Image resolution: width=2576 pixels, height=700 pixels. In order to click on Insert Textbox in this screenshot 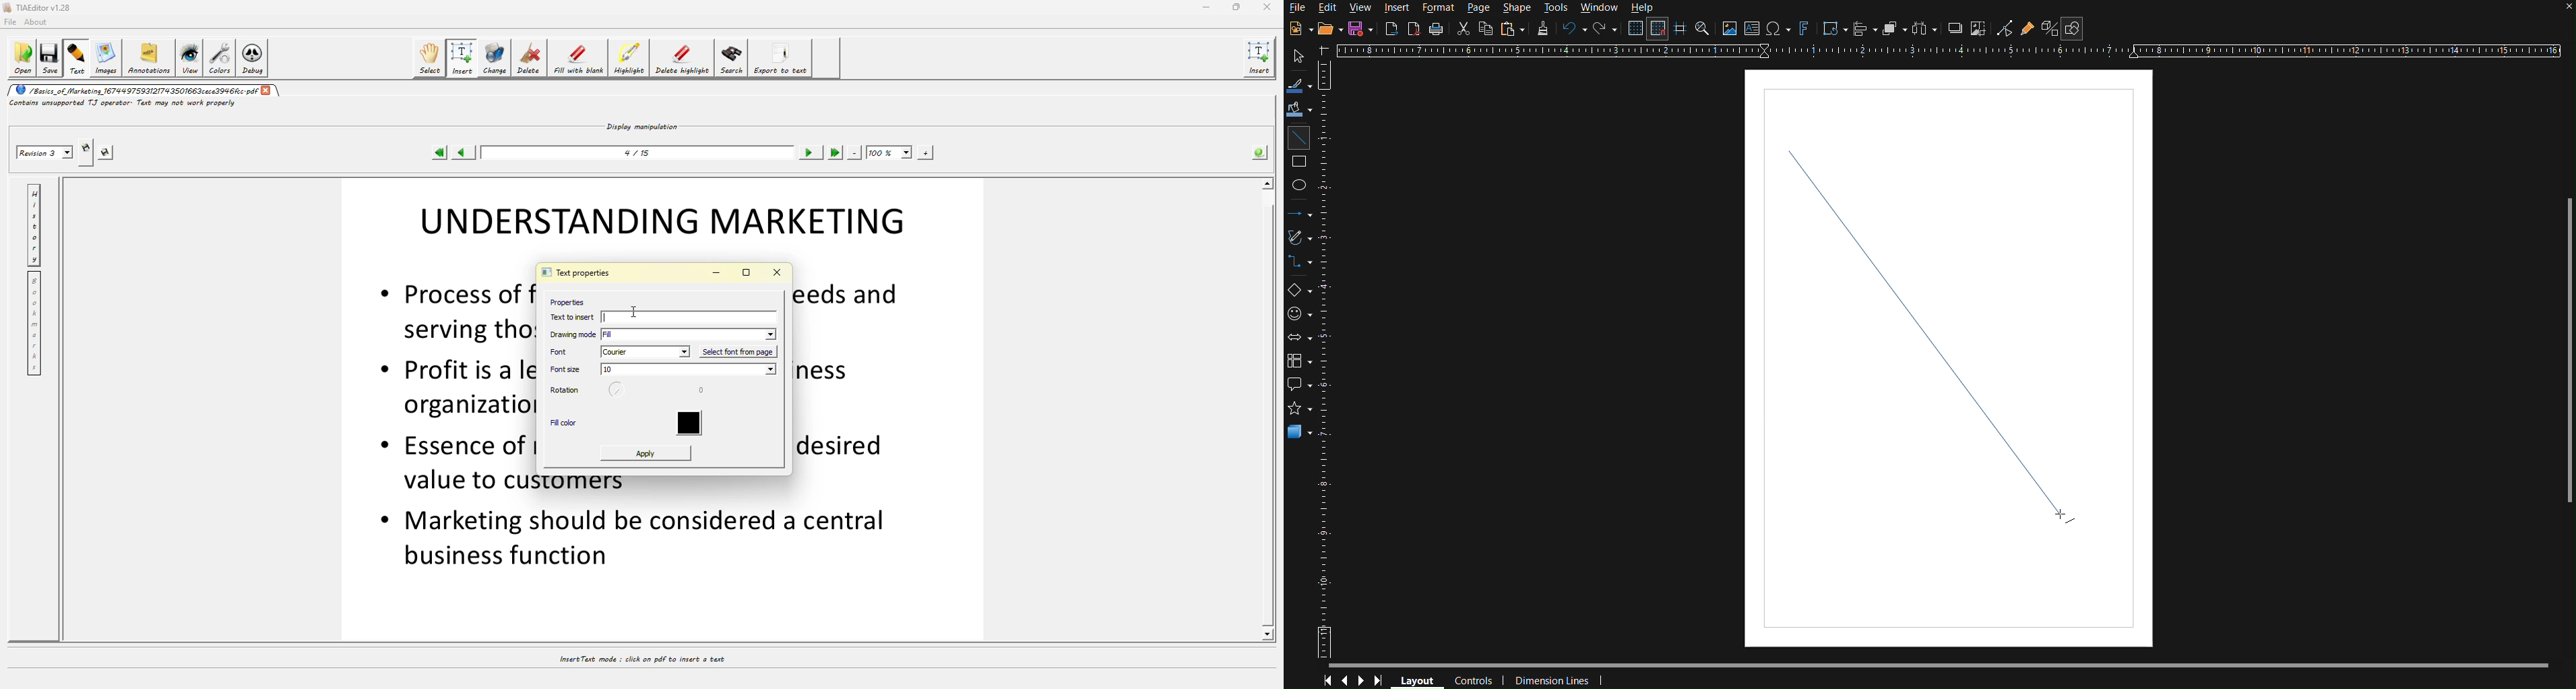, I will do `click(1753, 29)`.